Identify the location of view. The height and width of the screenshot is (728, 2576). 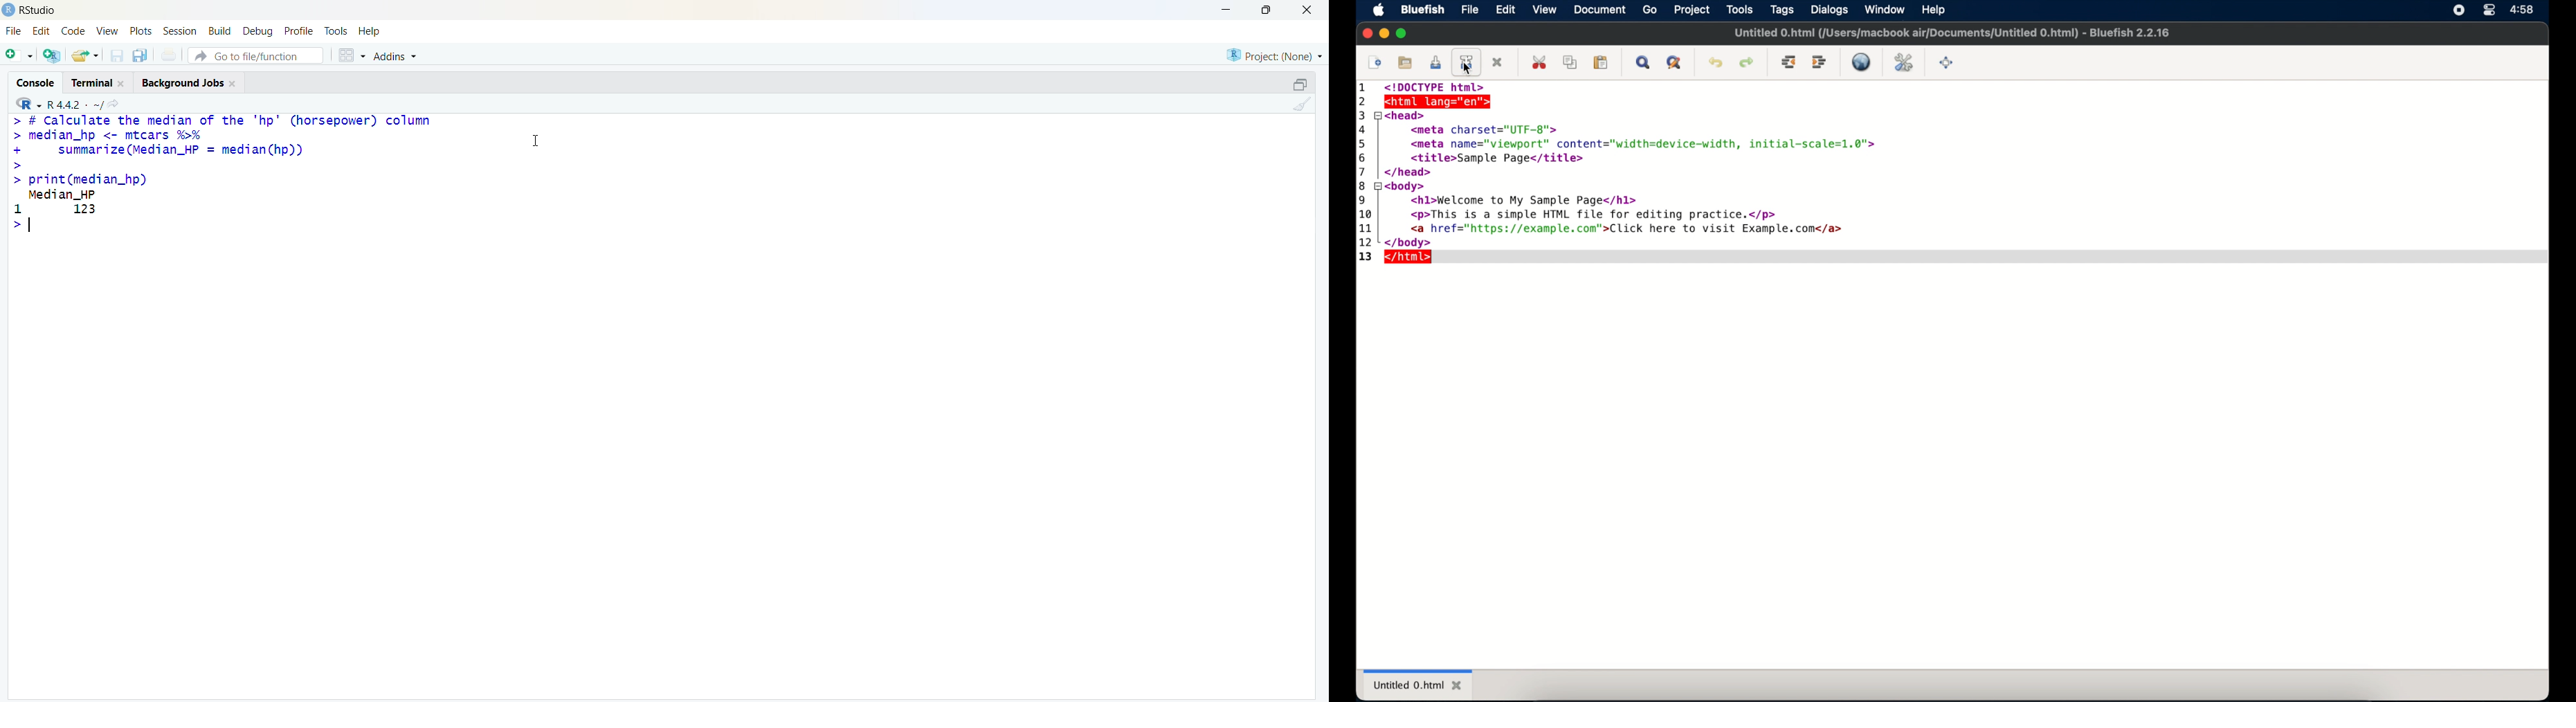
(108, 32).